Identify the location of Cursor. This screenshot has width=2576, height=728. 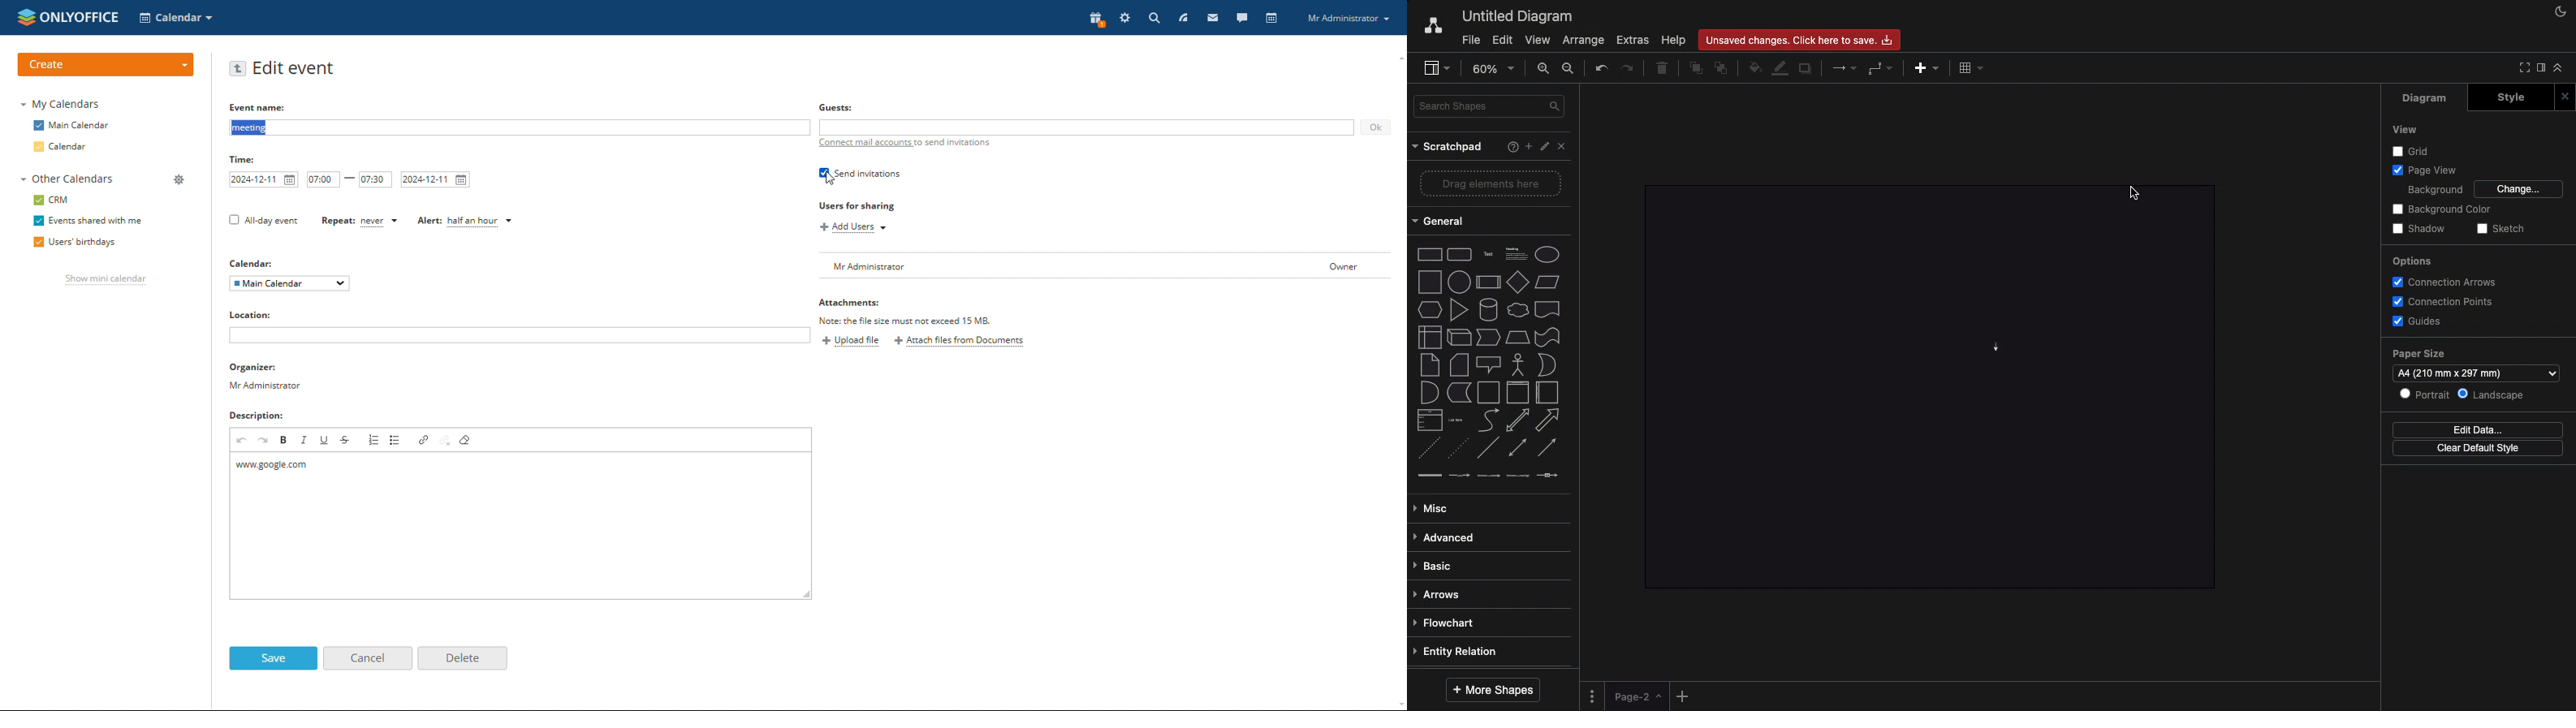
(2139, 195).